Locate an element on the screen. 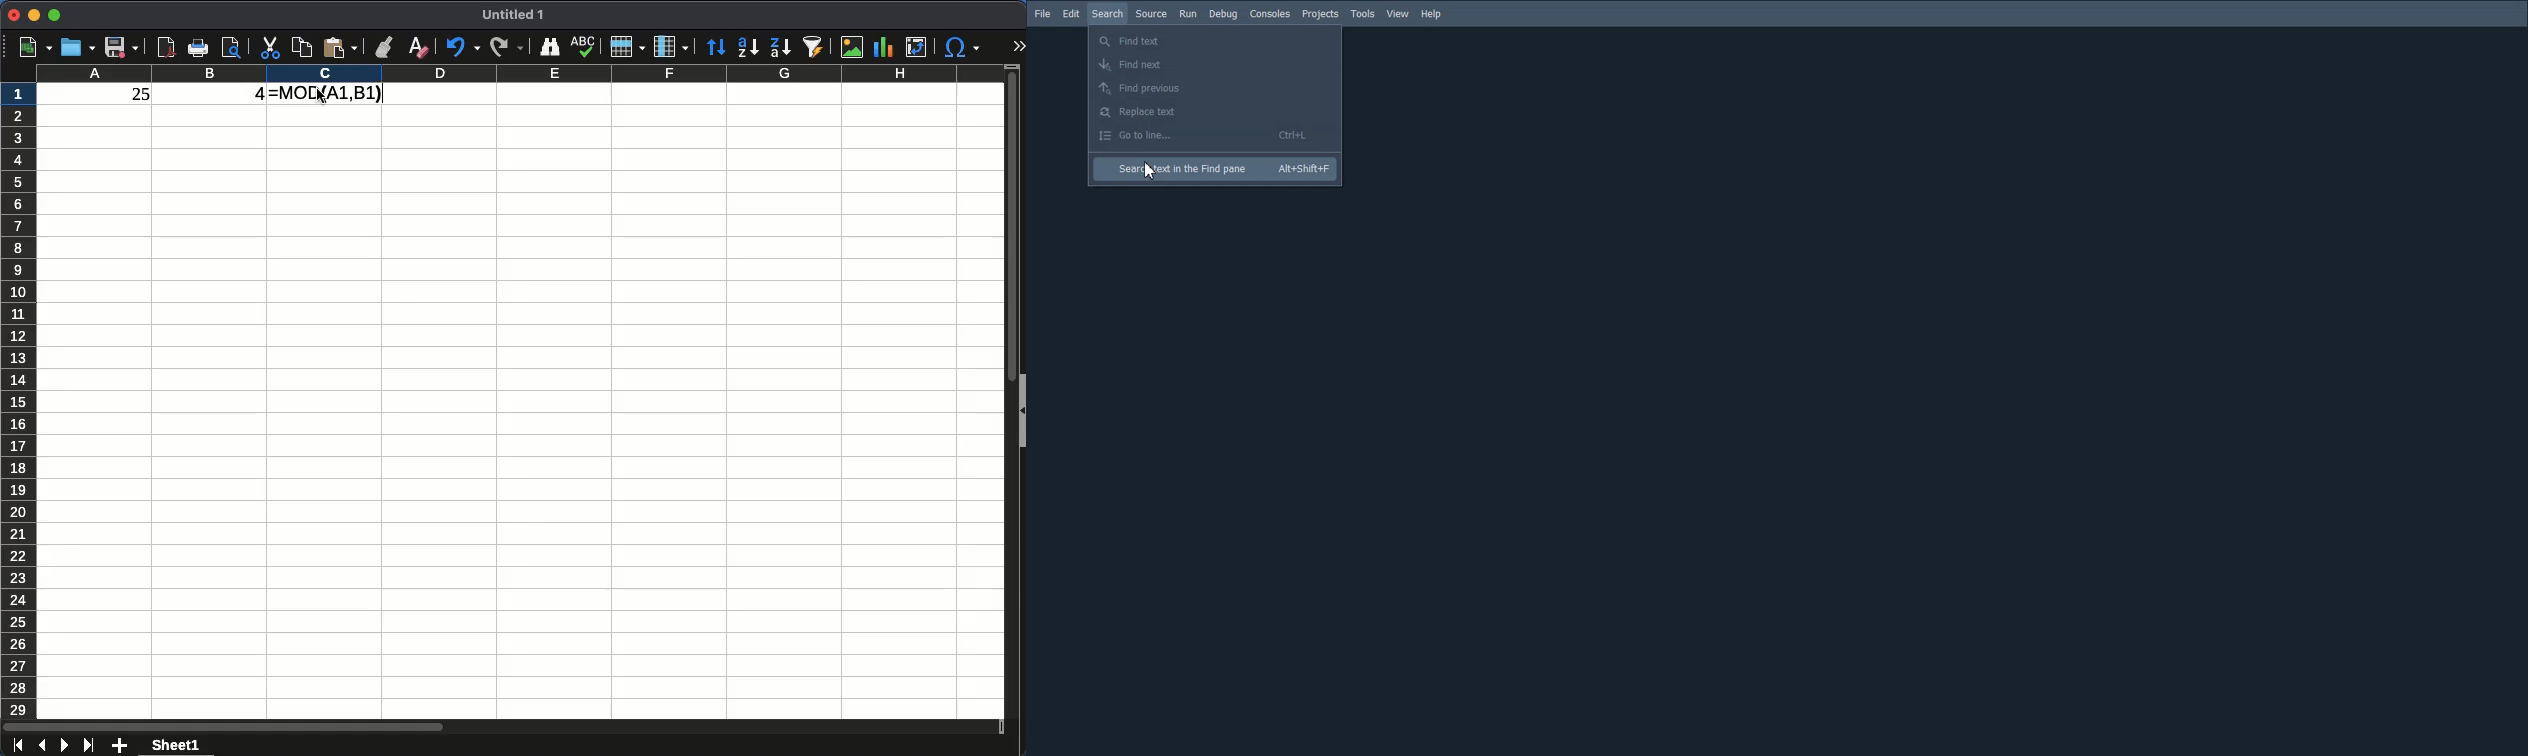  Cursor is located at coordinates (327, 102).